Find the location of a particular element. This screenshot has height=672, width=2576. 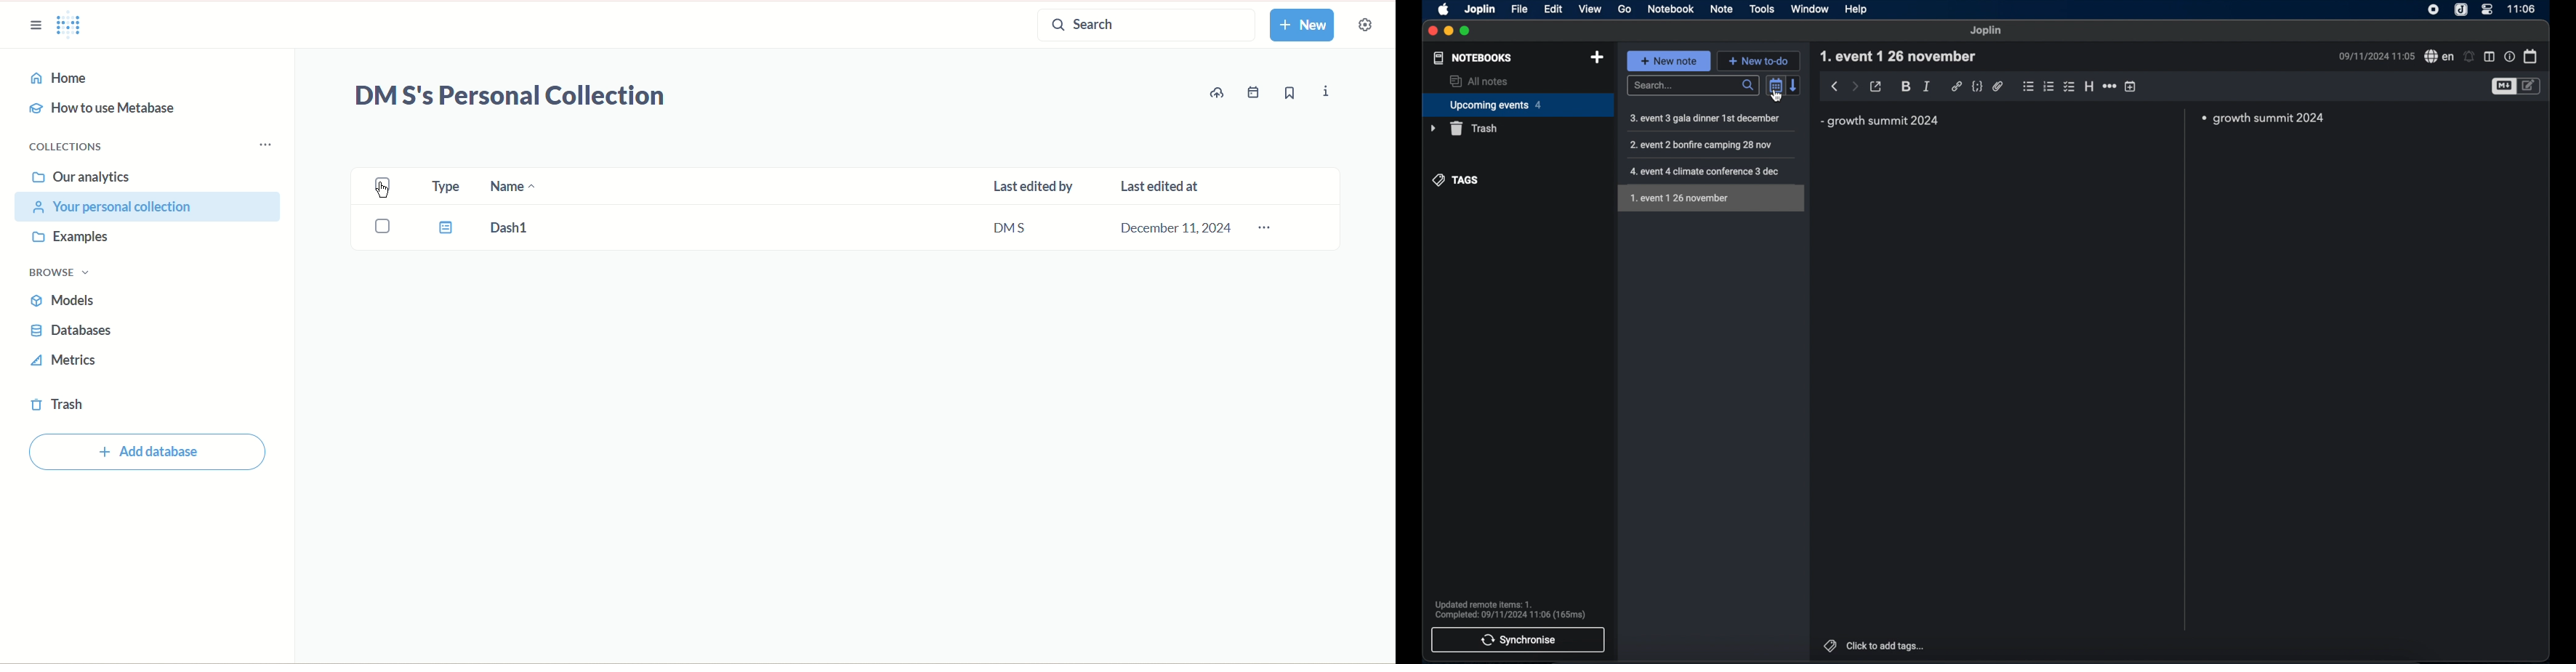

bulleted list  is located at coordinates (2029, 87).